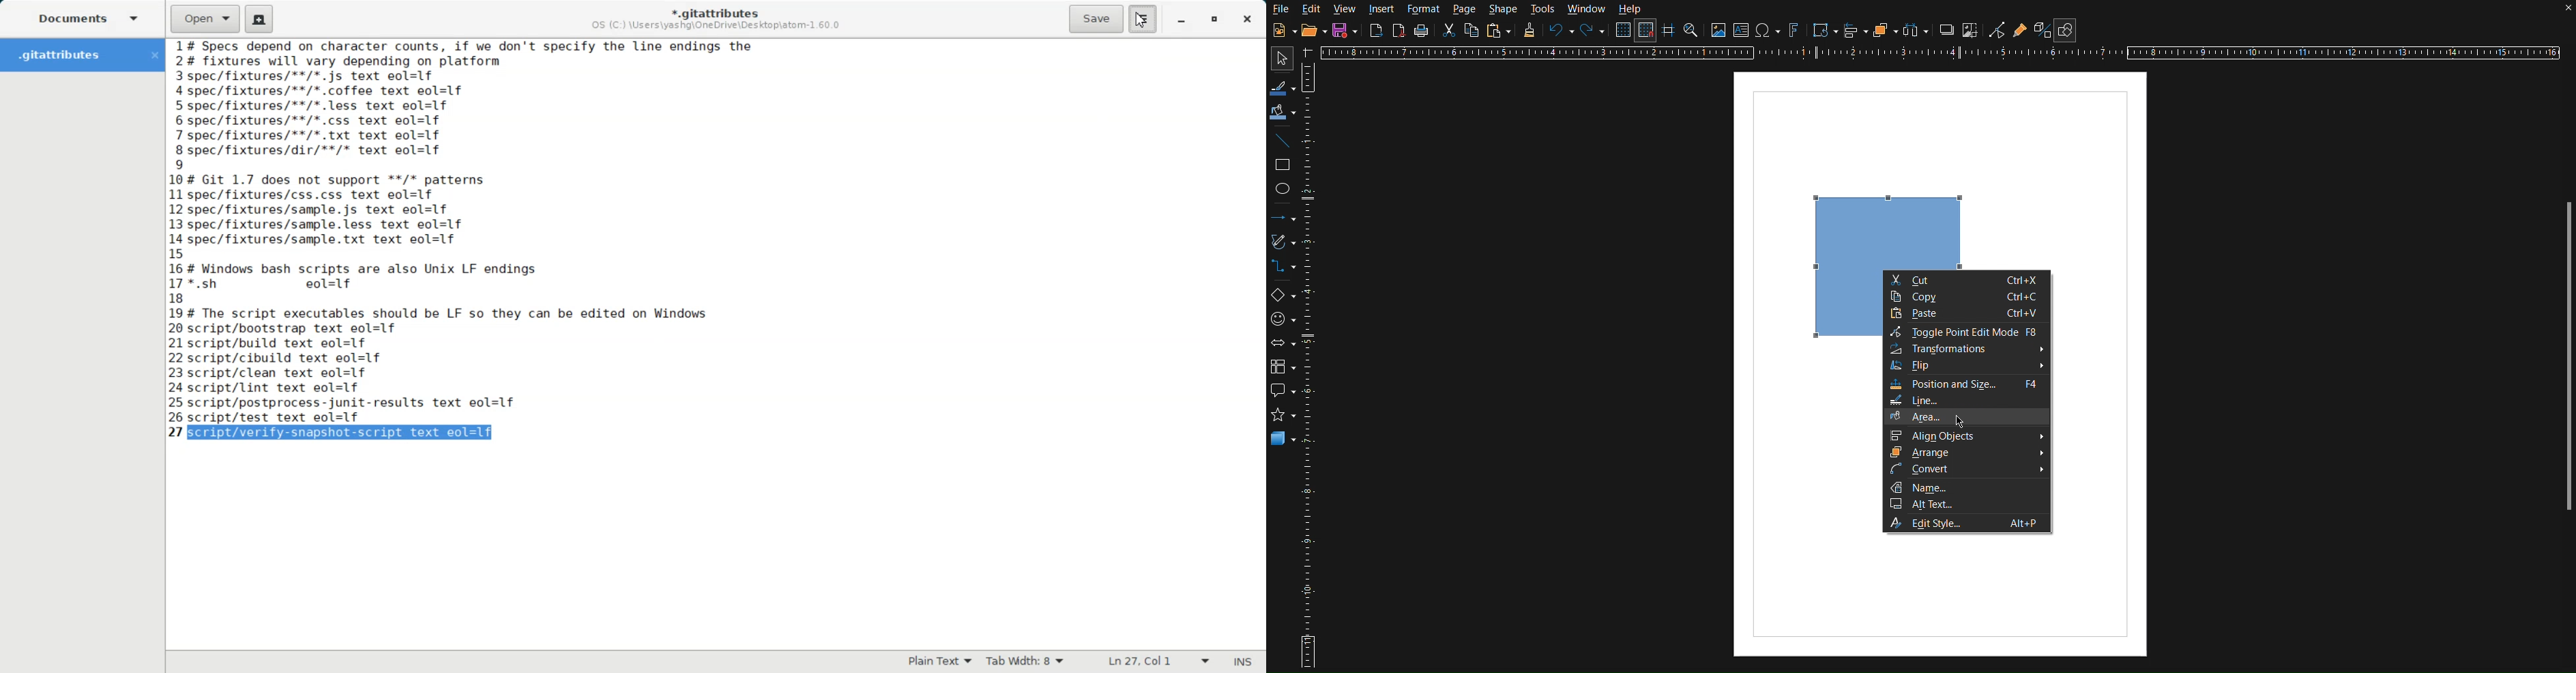  Describe the element at coordinates (1822, 30) in the screenshot. I see `Transformations` at that location.